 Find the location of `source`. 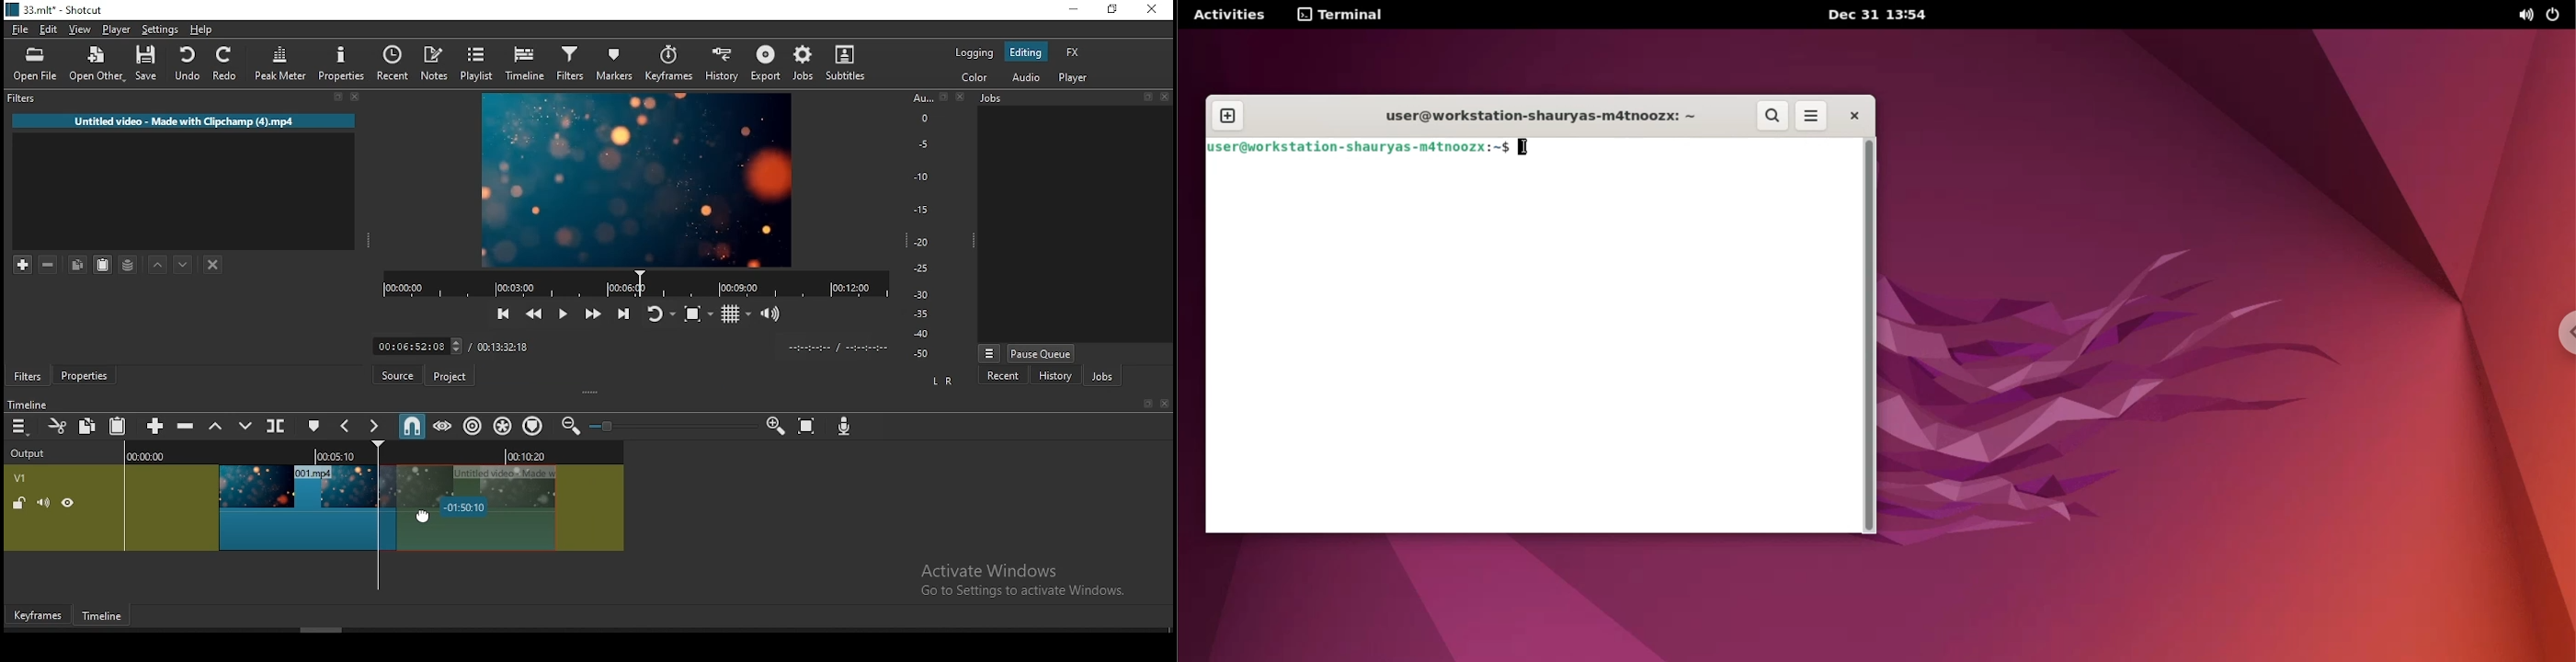

source is located at coordinates (396, 374).